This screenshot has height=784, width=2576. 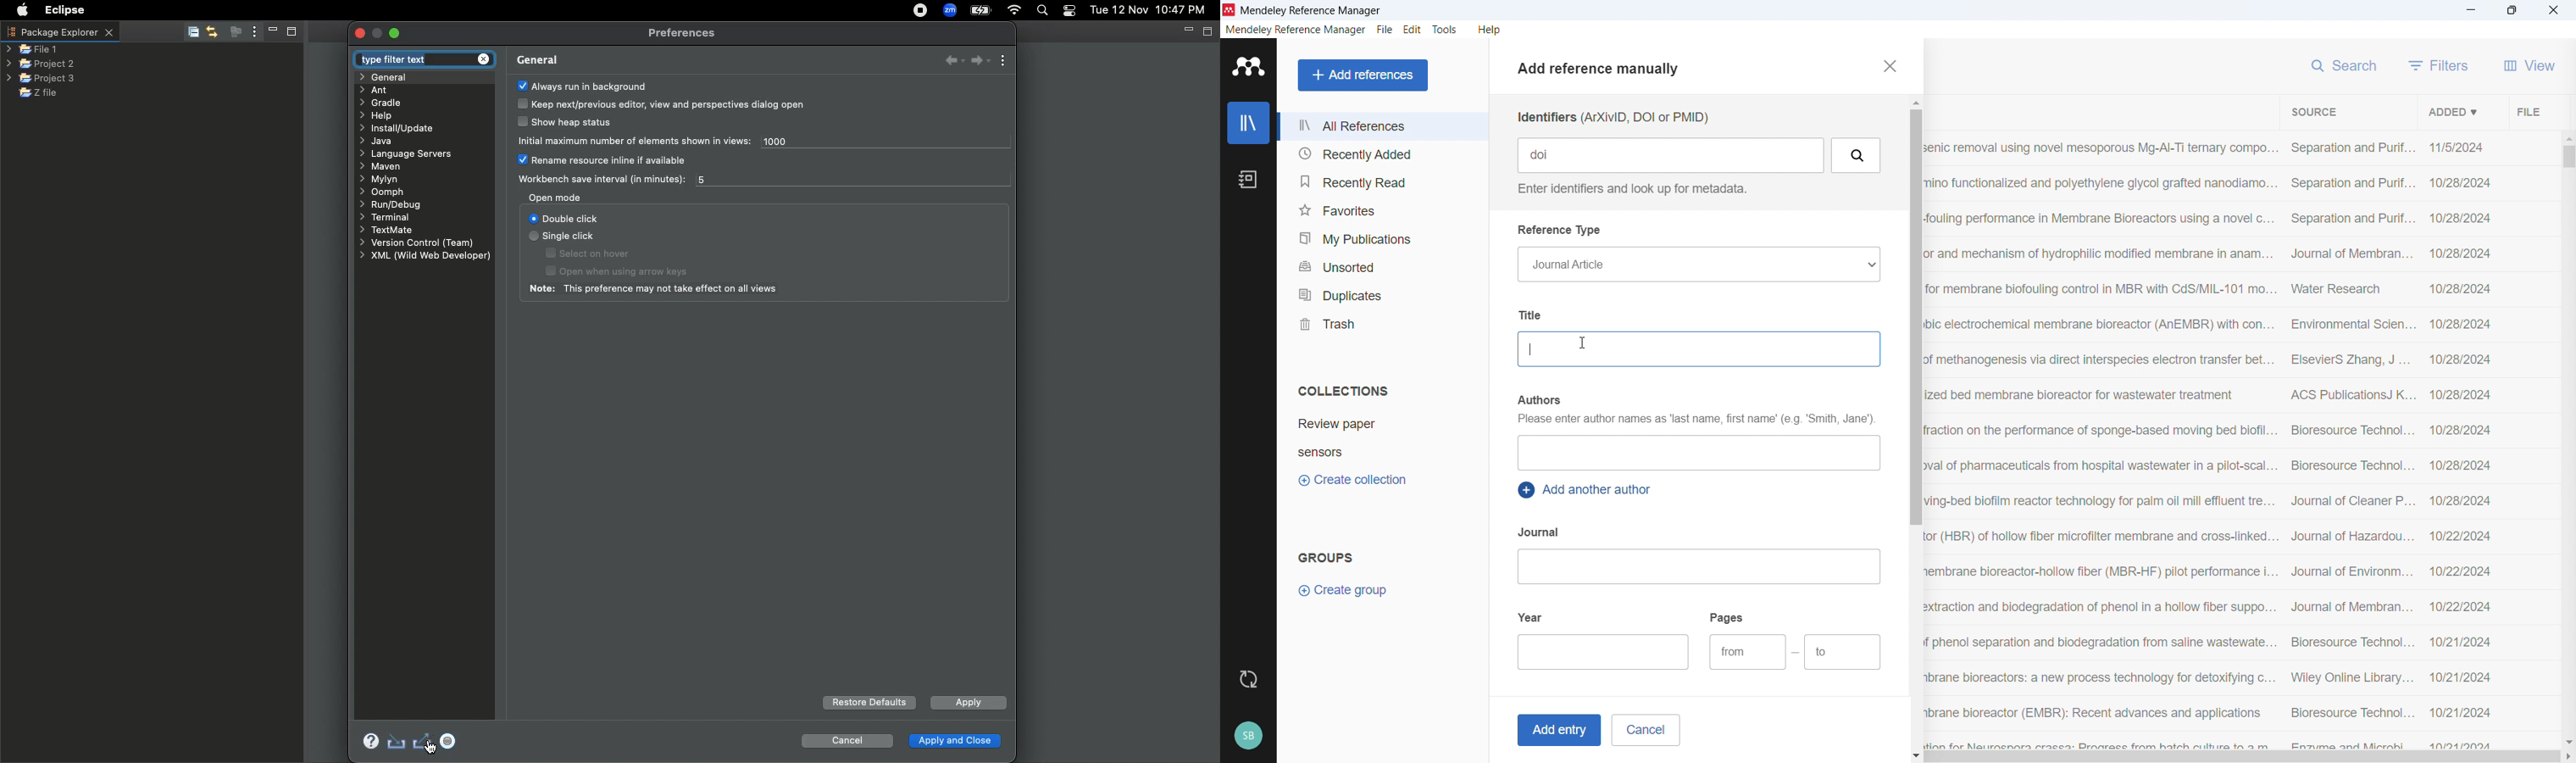 I want to click on file , so click(x=1384, y=30).